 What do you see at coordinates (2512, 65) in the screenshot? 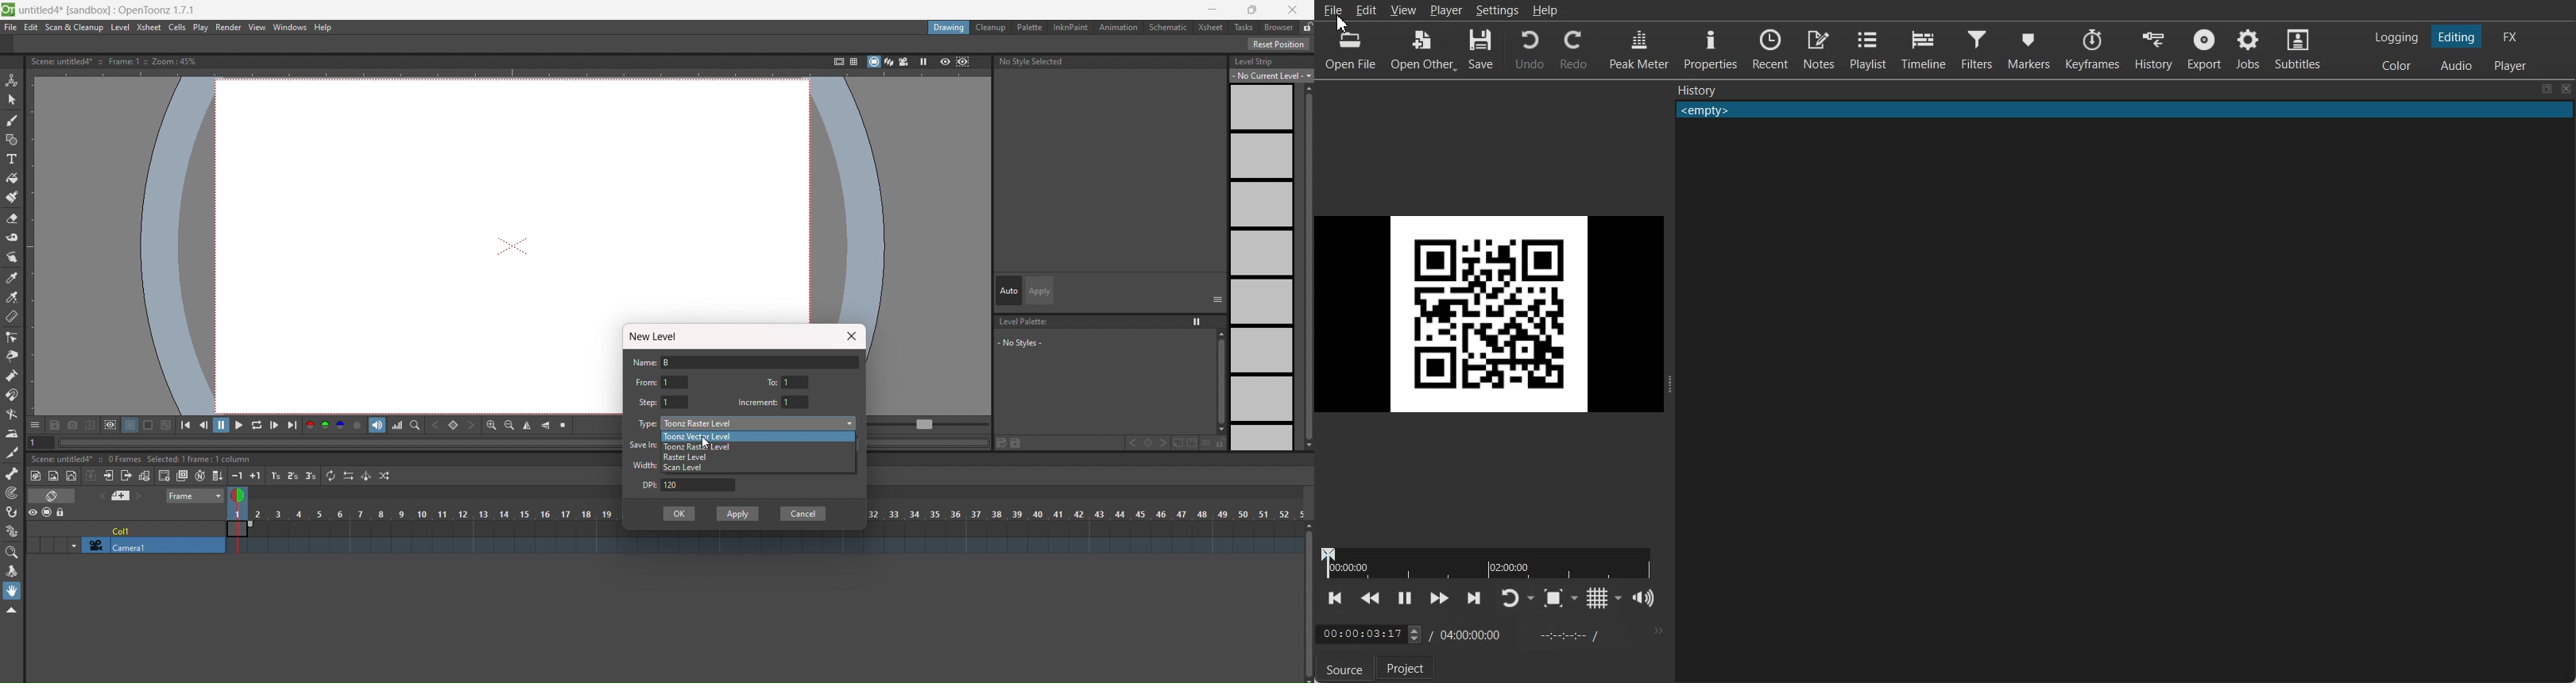
I see `Switching to Player Only Layout` at bounding box center [2512, 65].